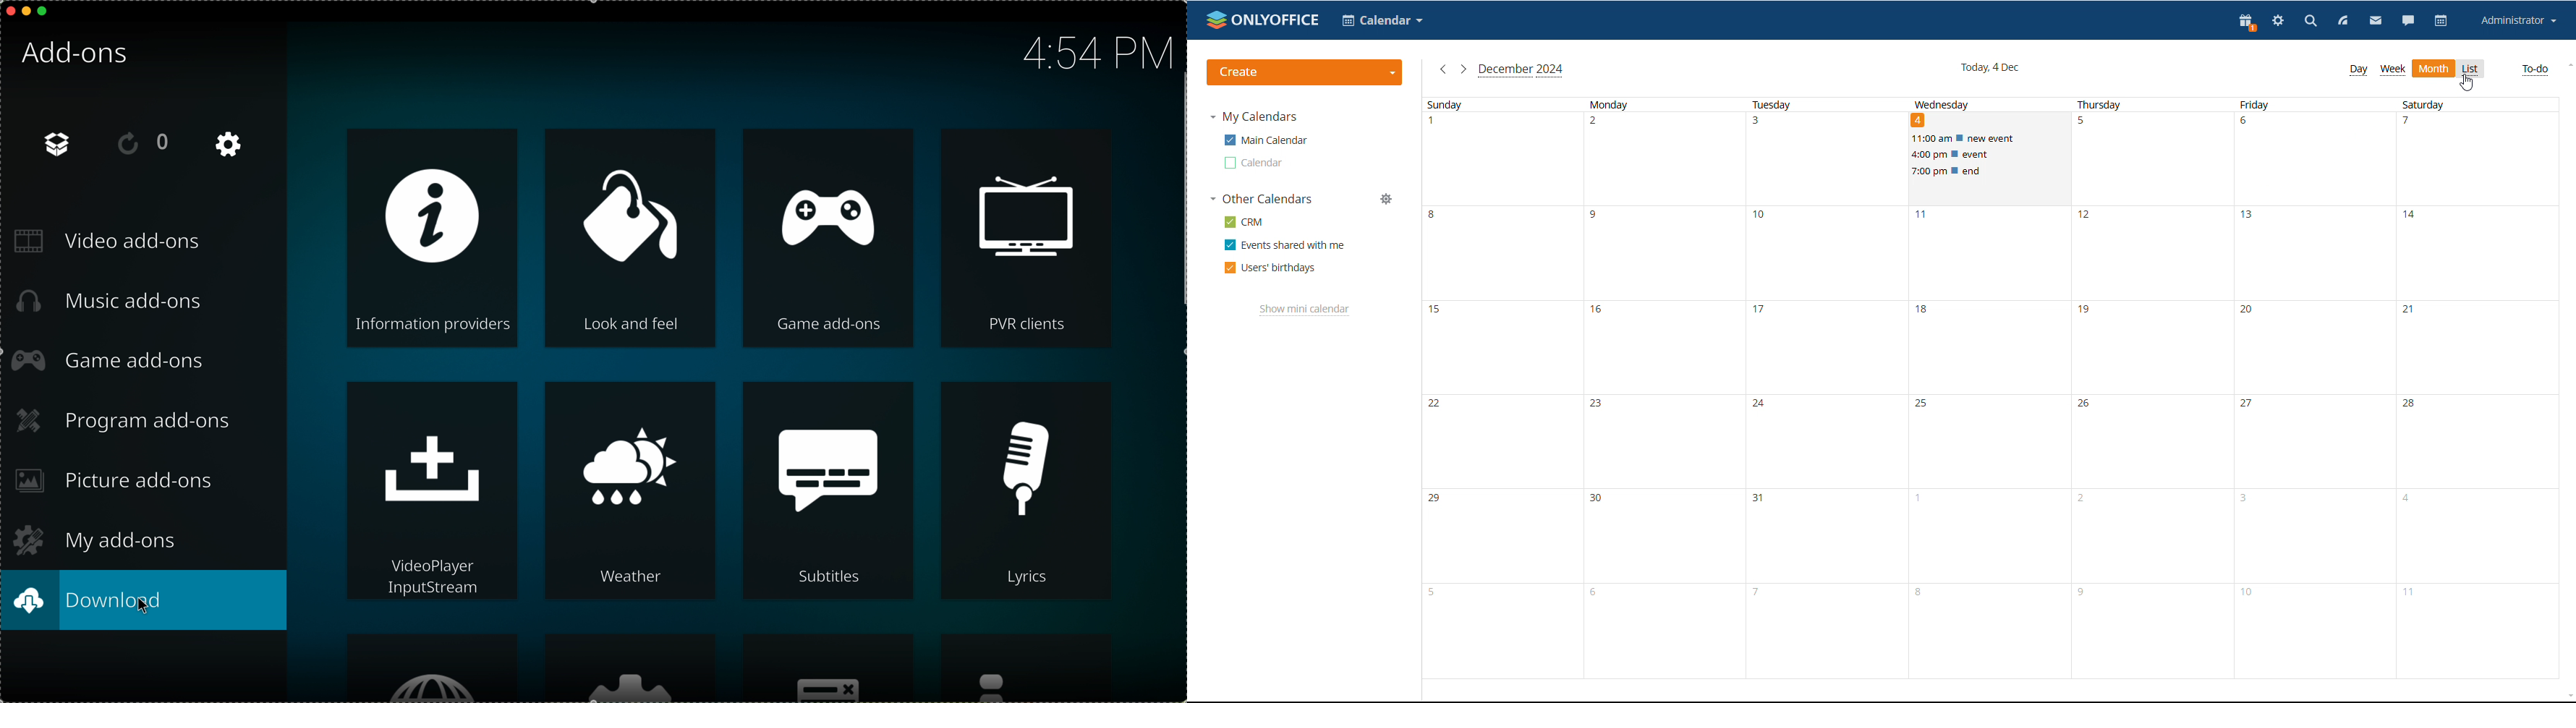 The image size is (2576, 728). Describe the element at coordinates (2467, 83) in the screenshot. I see `cursor` at that location.